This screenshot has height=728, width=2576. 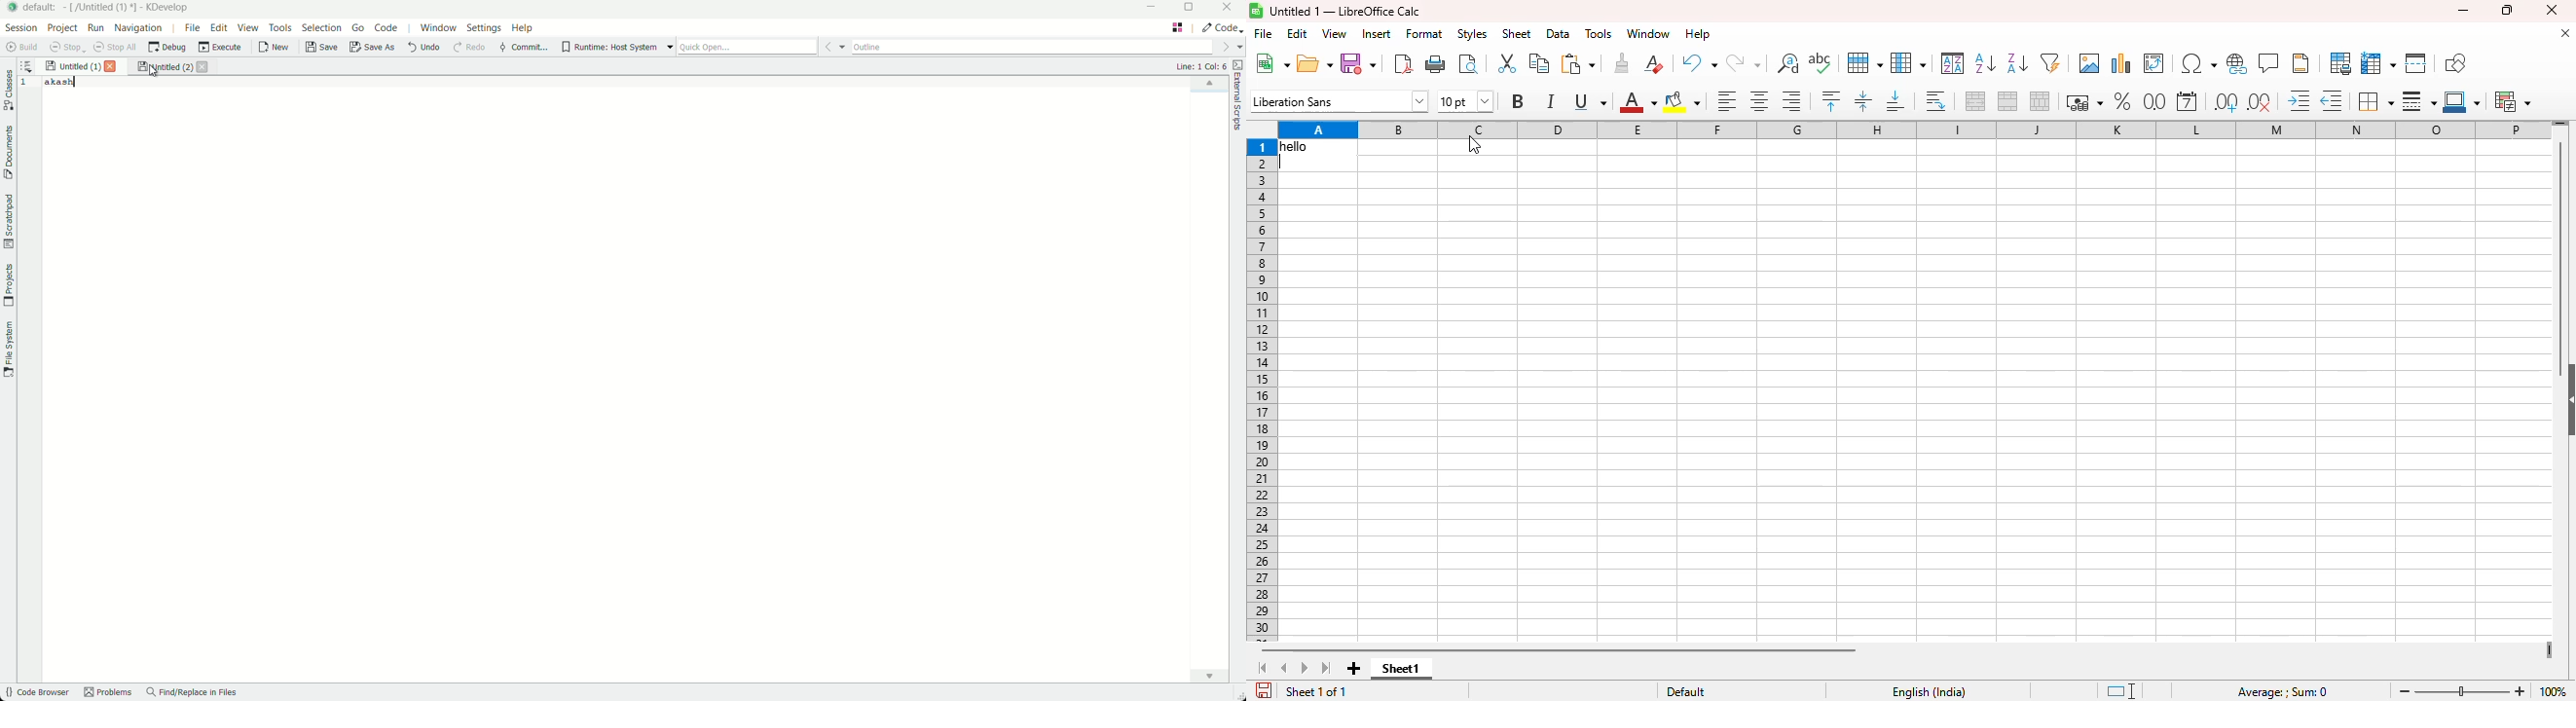 I want to click on default, so click(x=1686, y=692).